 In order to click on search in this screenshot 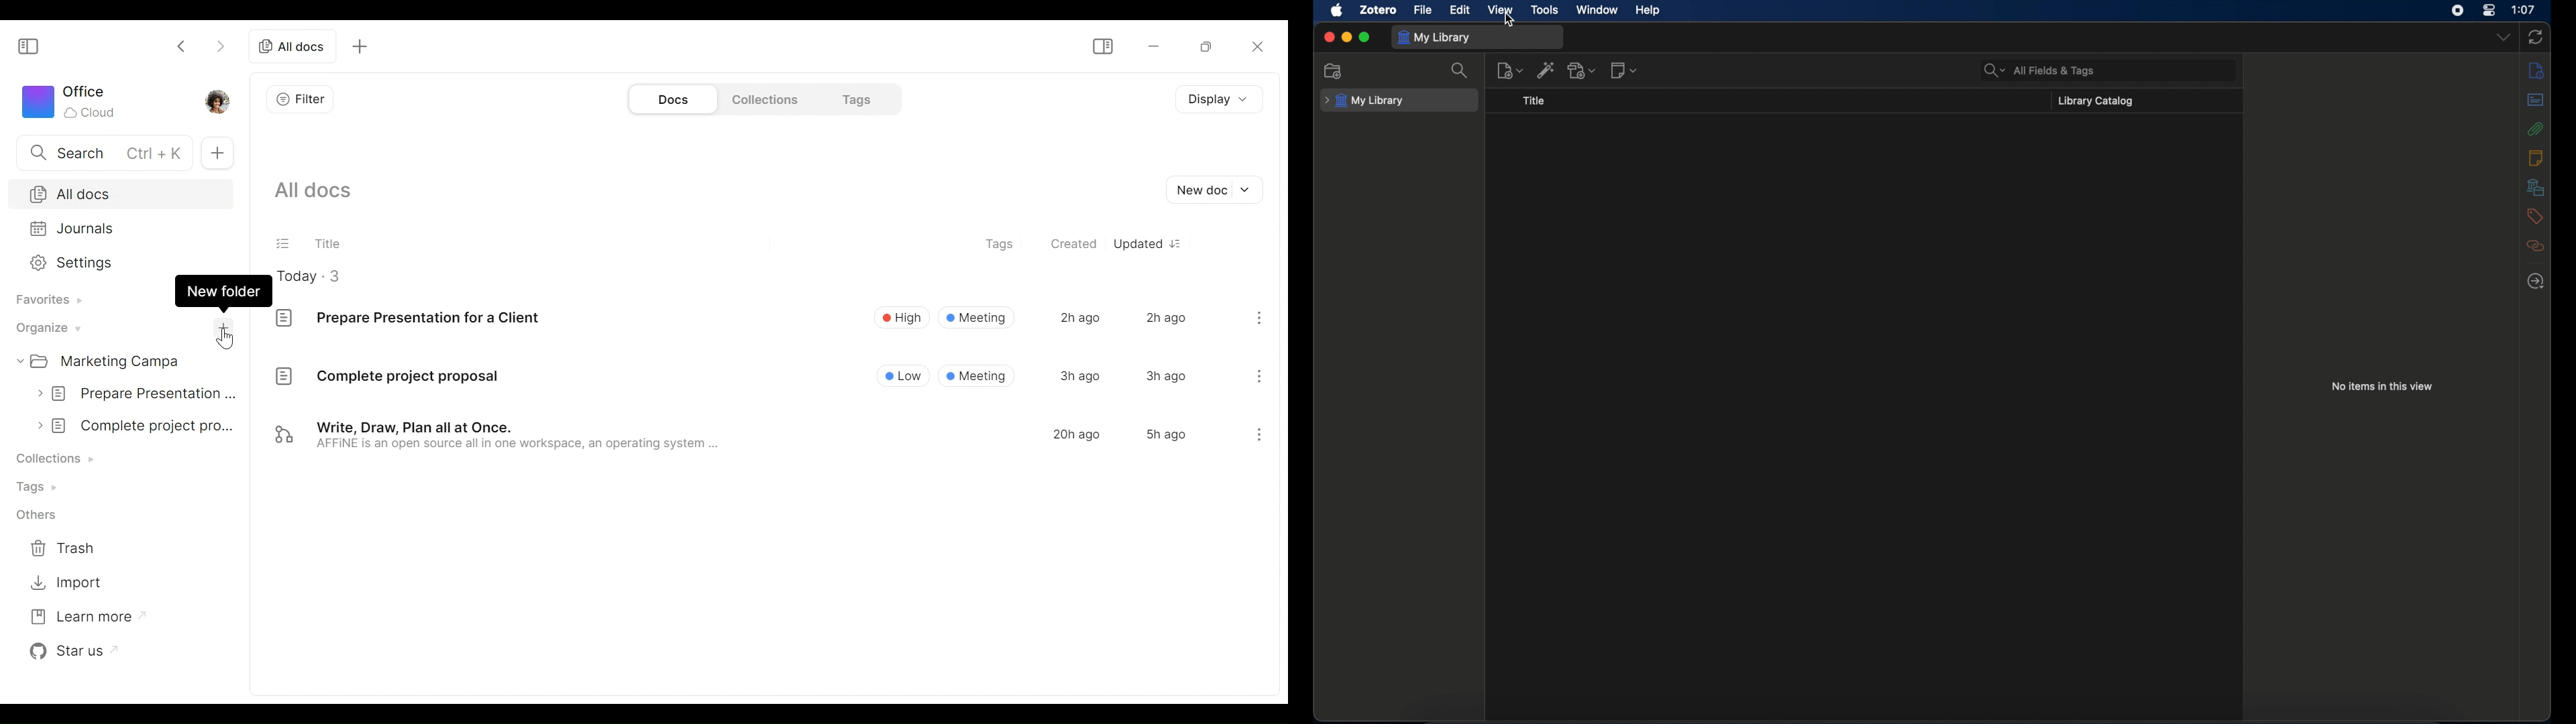, I will do `click(1462, 71)`.